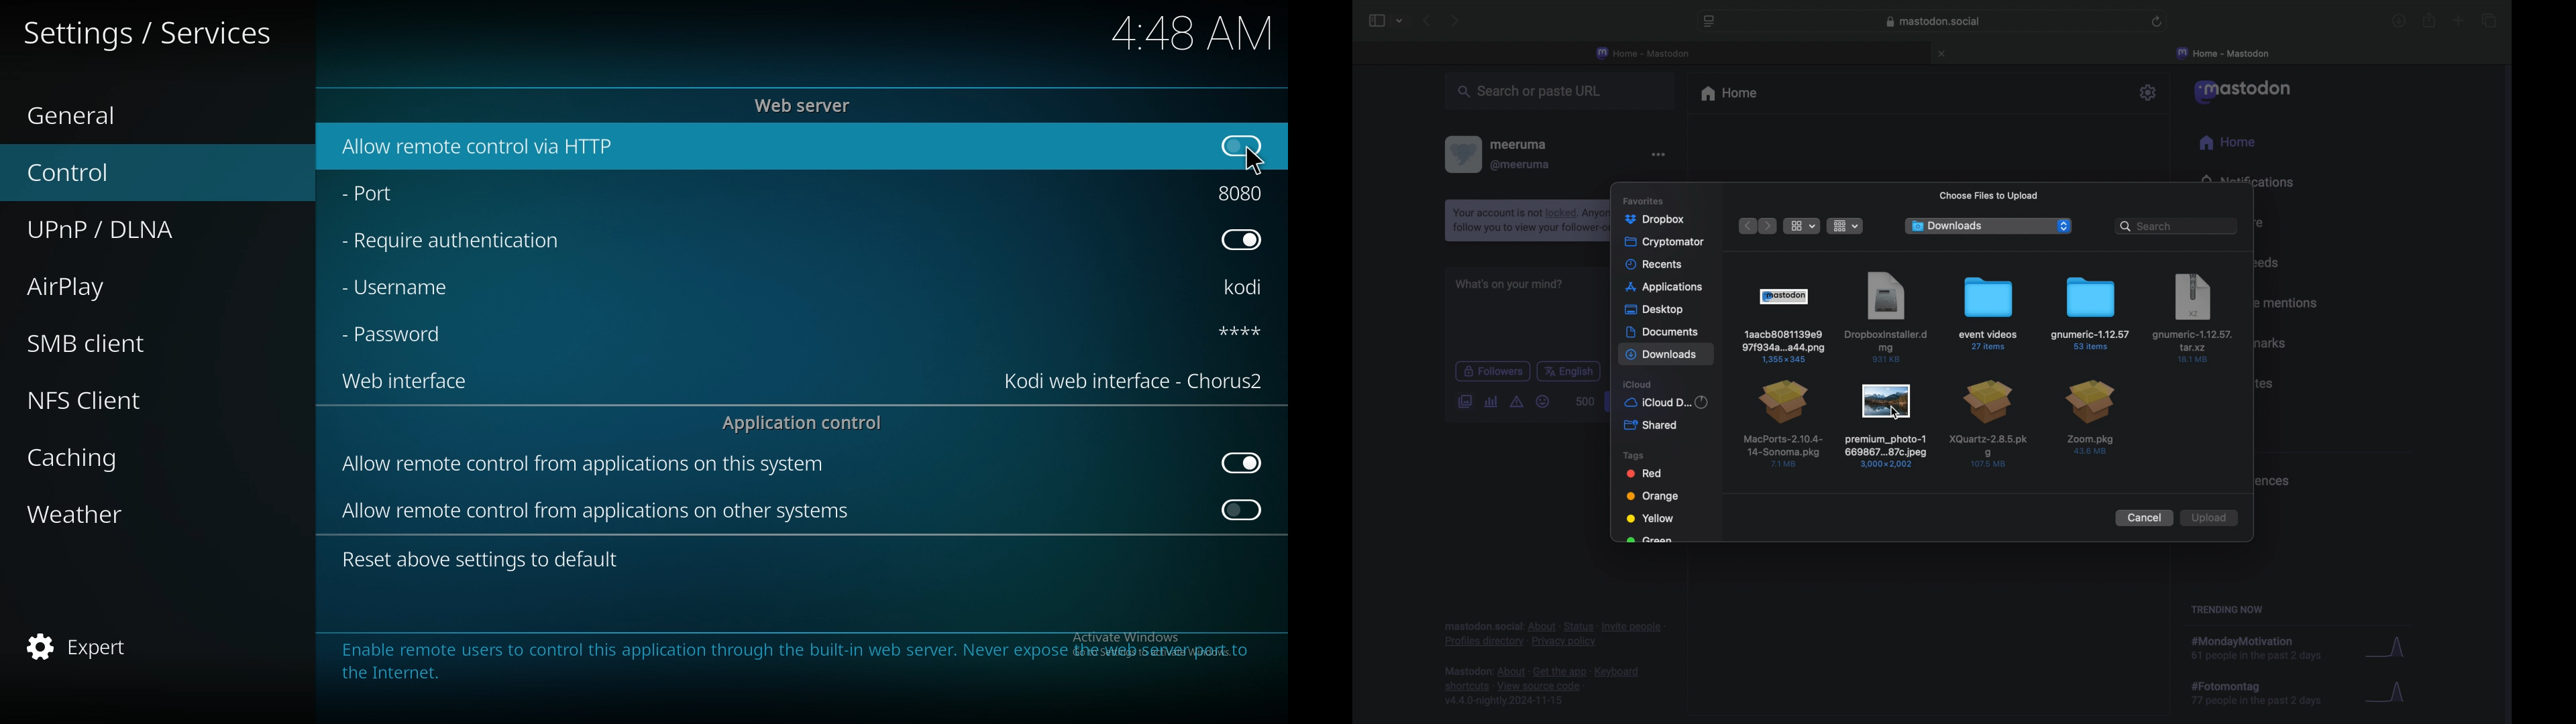 The height and width of the screenshot is (728, 2576). What do you see at coordinates (1650, 540) in the screenshot?
I see `obscured  text` at bounding box center [1650, 540].